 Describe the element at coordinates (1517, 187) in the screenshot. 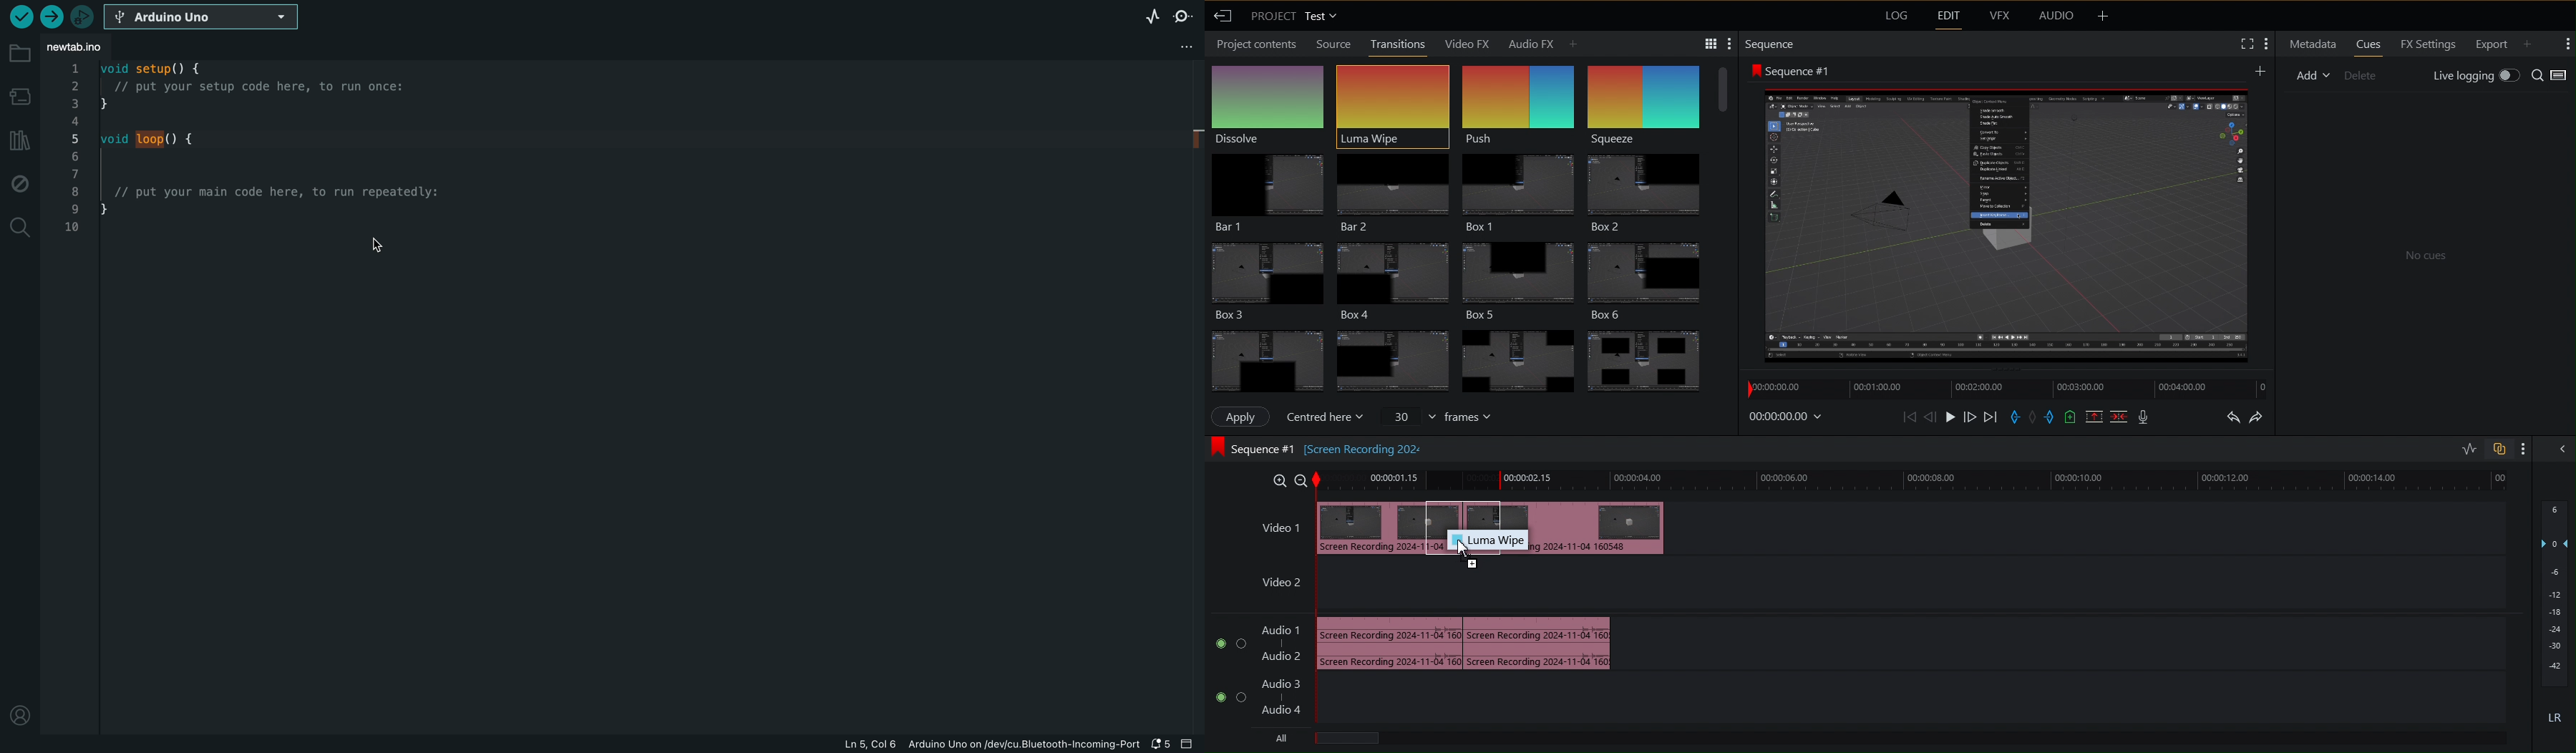

I see `Box 1` at that location.